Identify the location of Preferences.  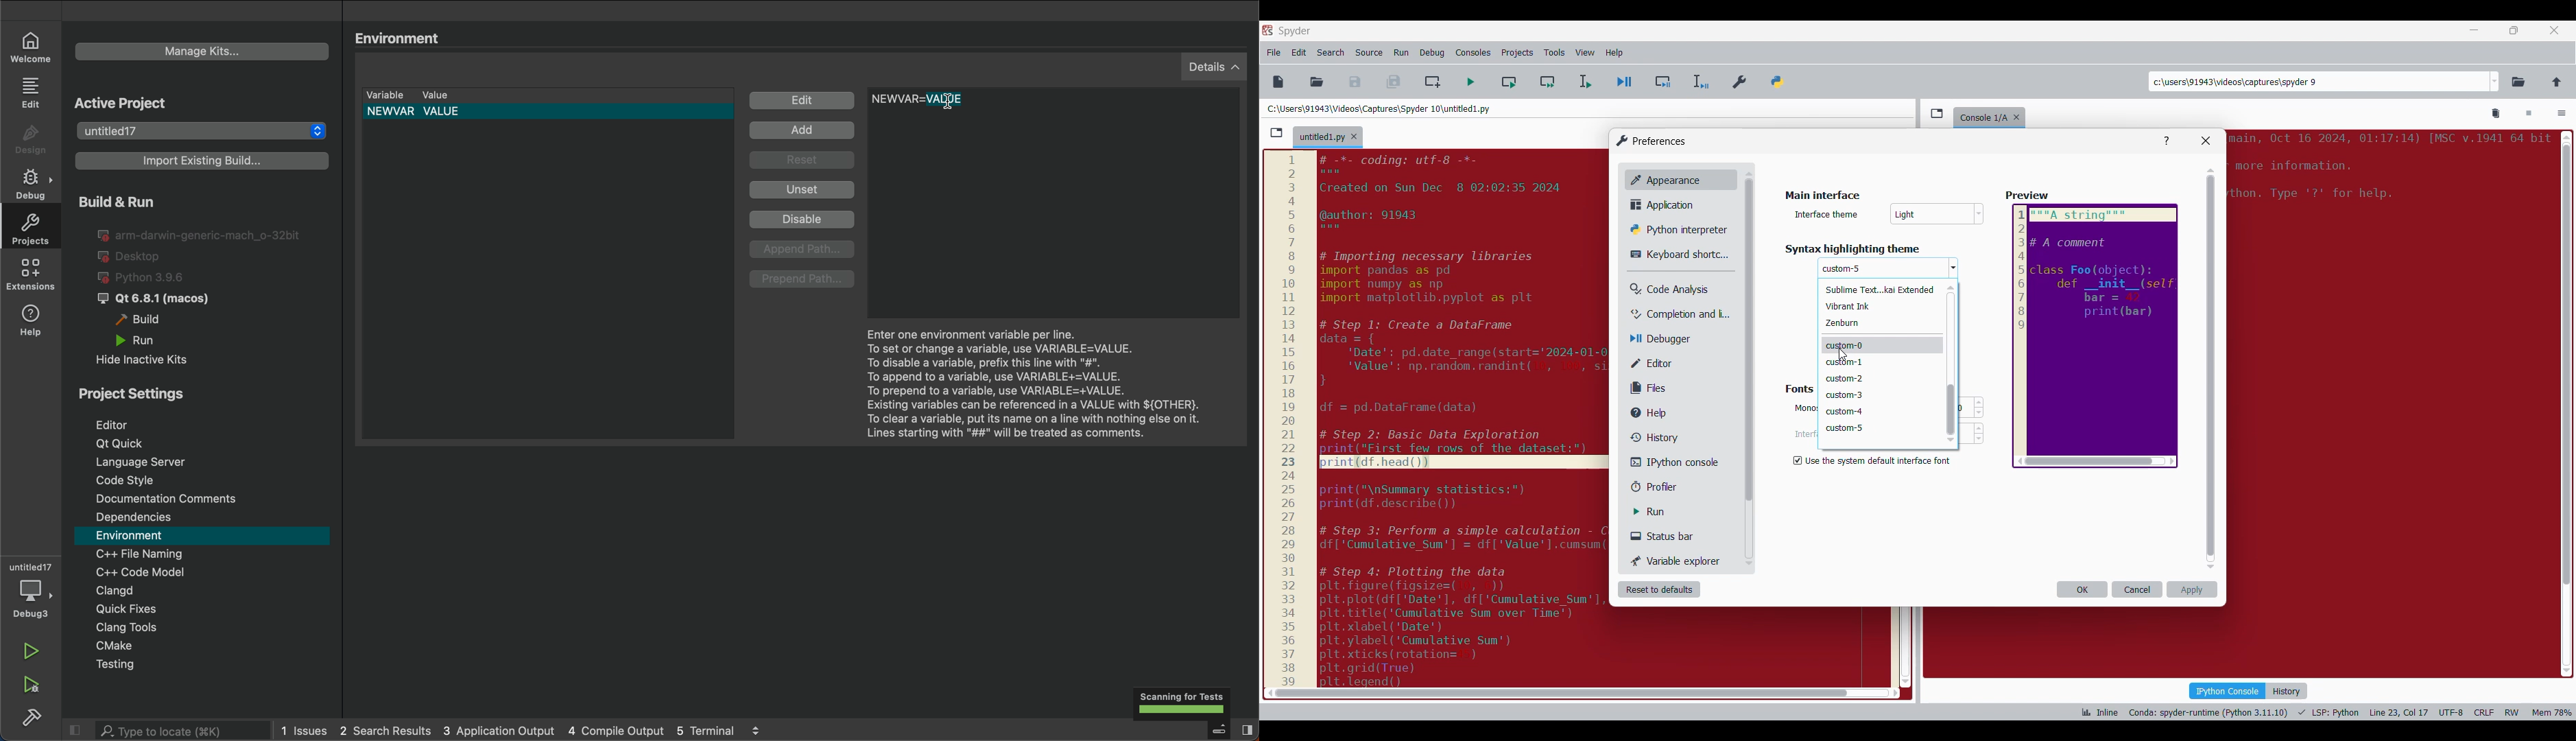
(1741, 79).